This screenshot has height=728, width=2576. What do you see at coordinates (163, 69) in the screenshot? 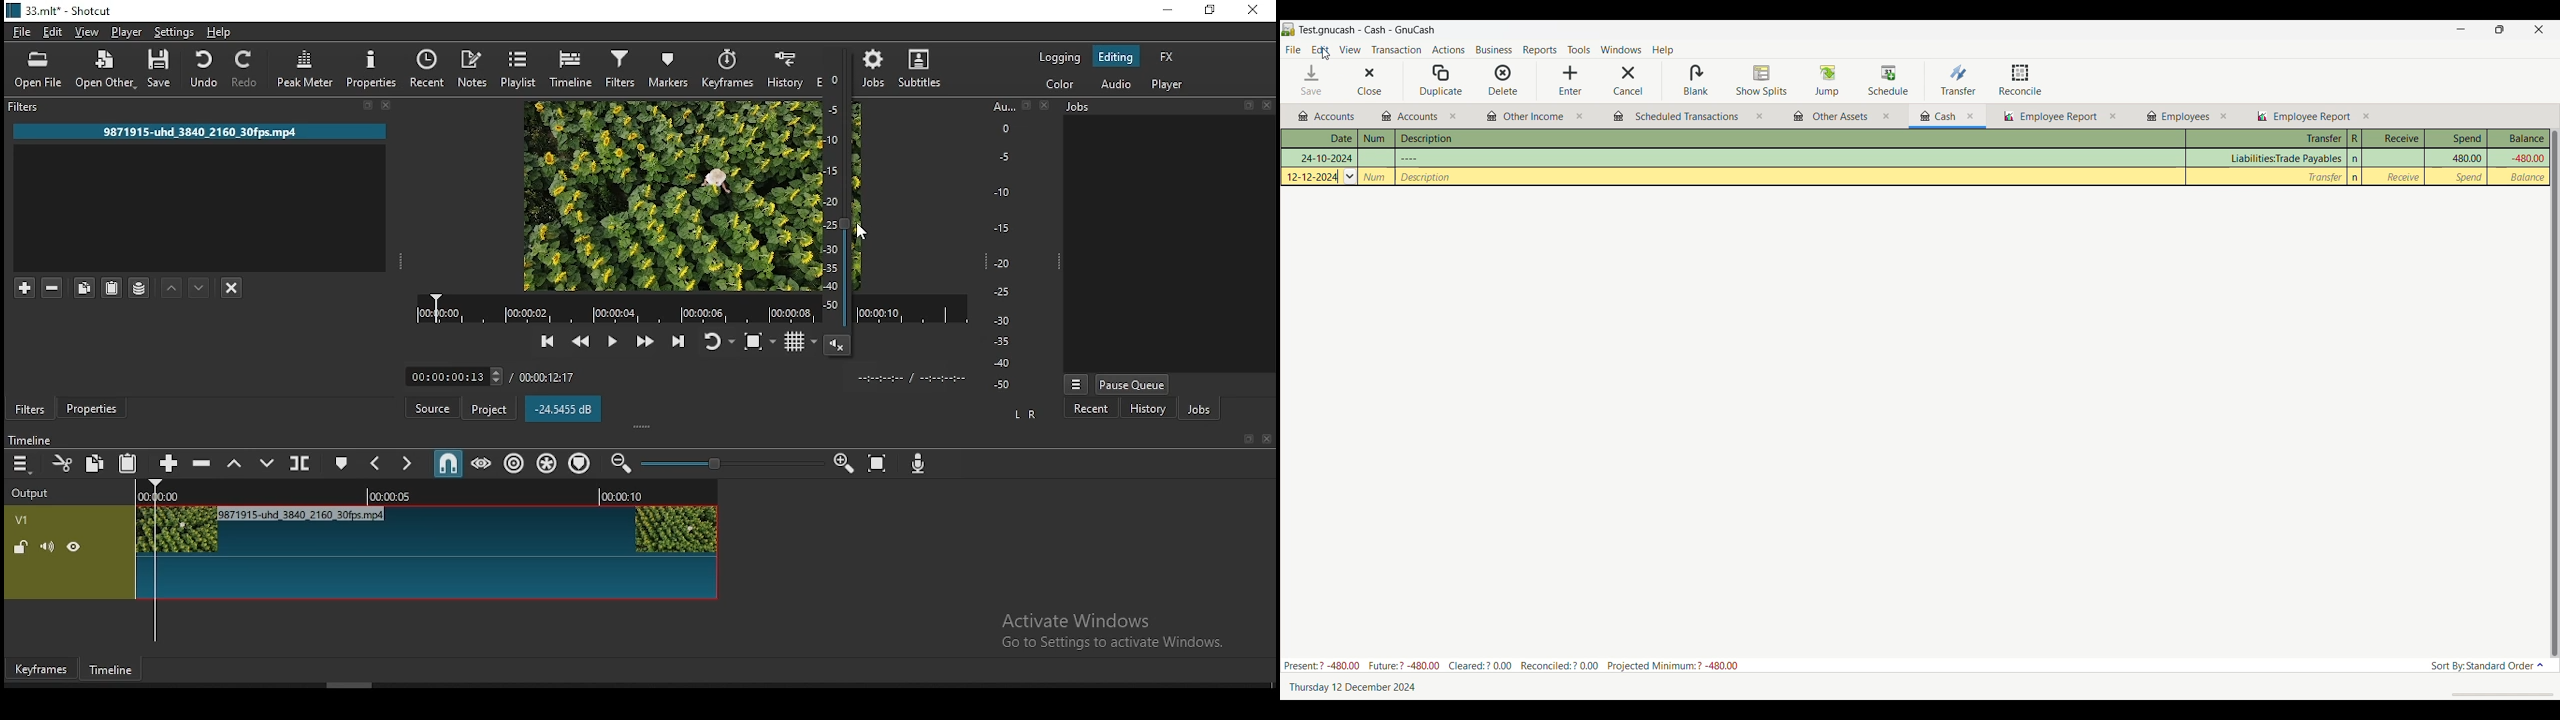
I see `save` at bounding box center [163, 69].